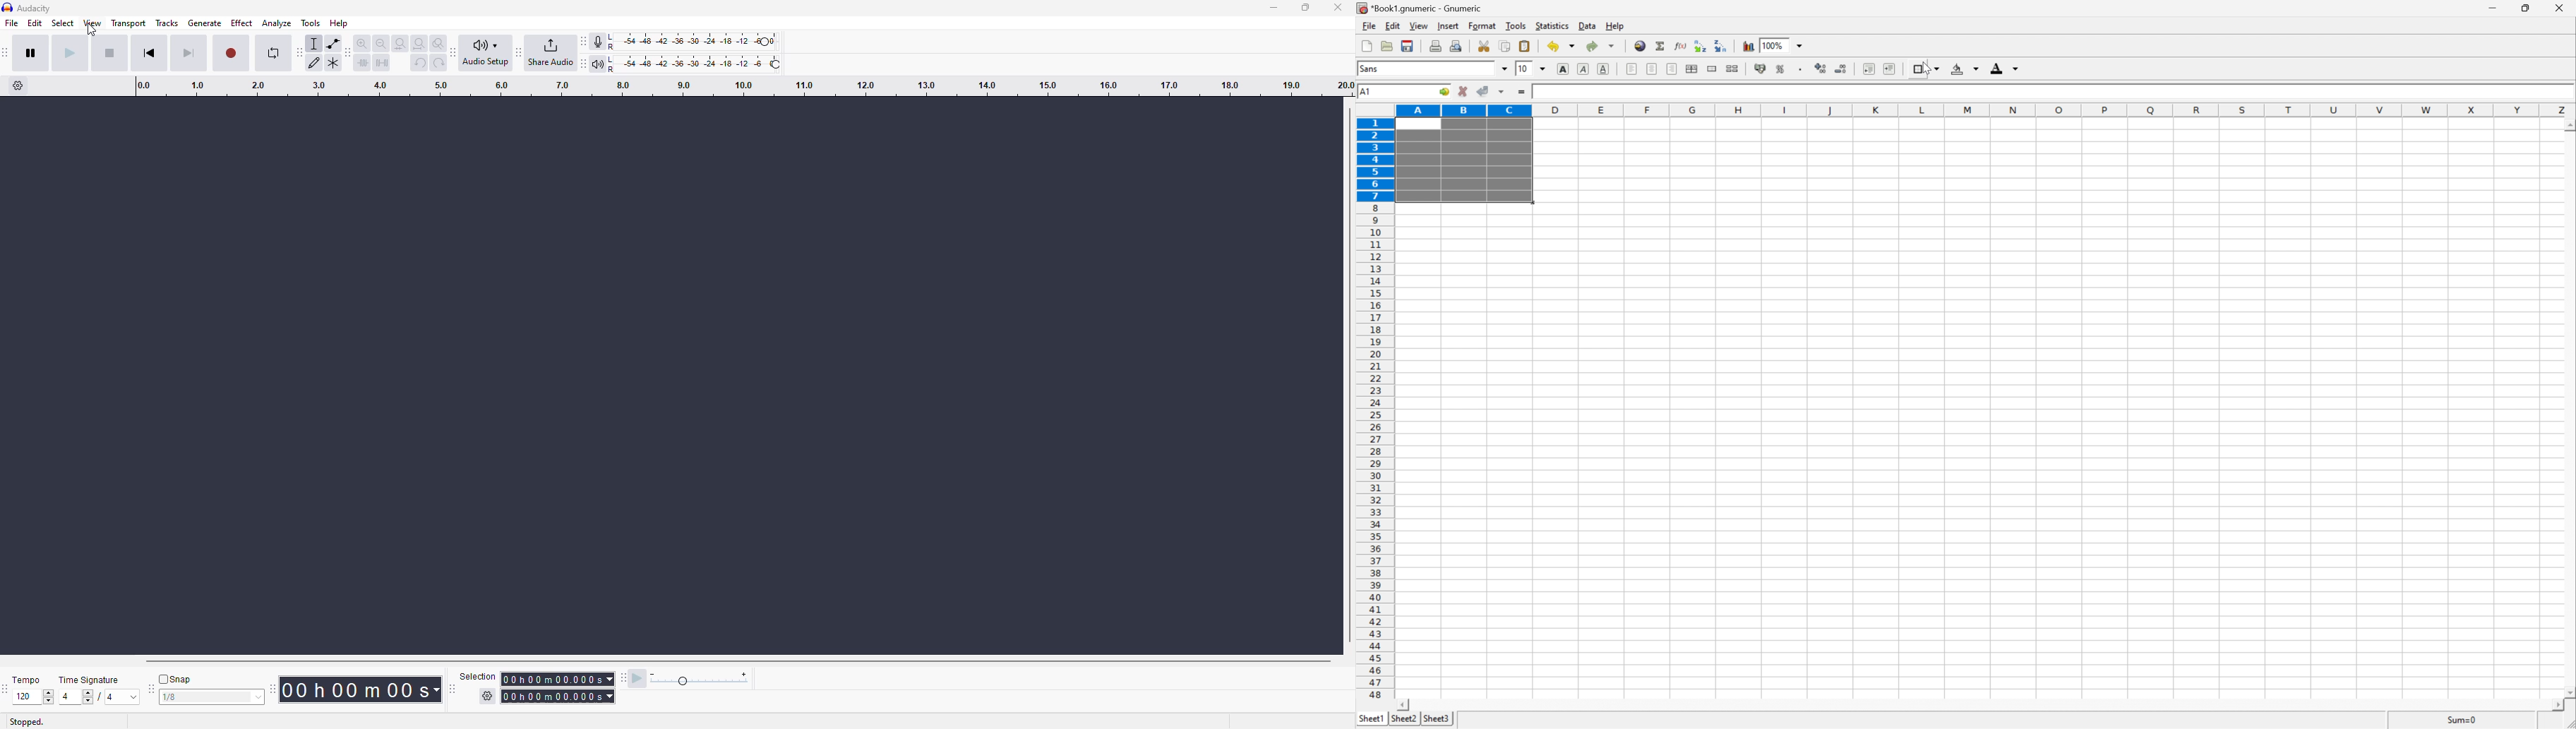  Describe the element at coordinates (362, 41) in the screenshot. I see `zoom in` at that location.